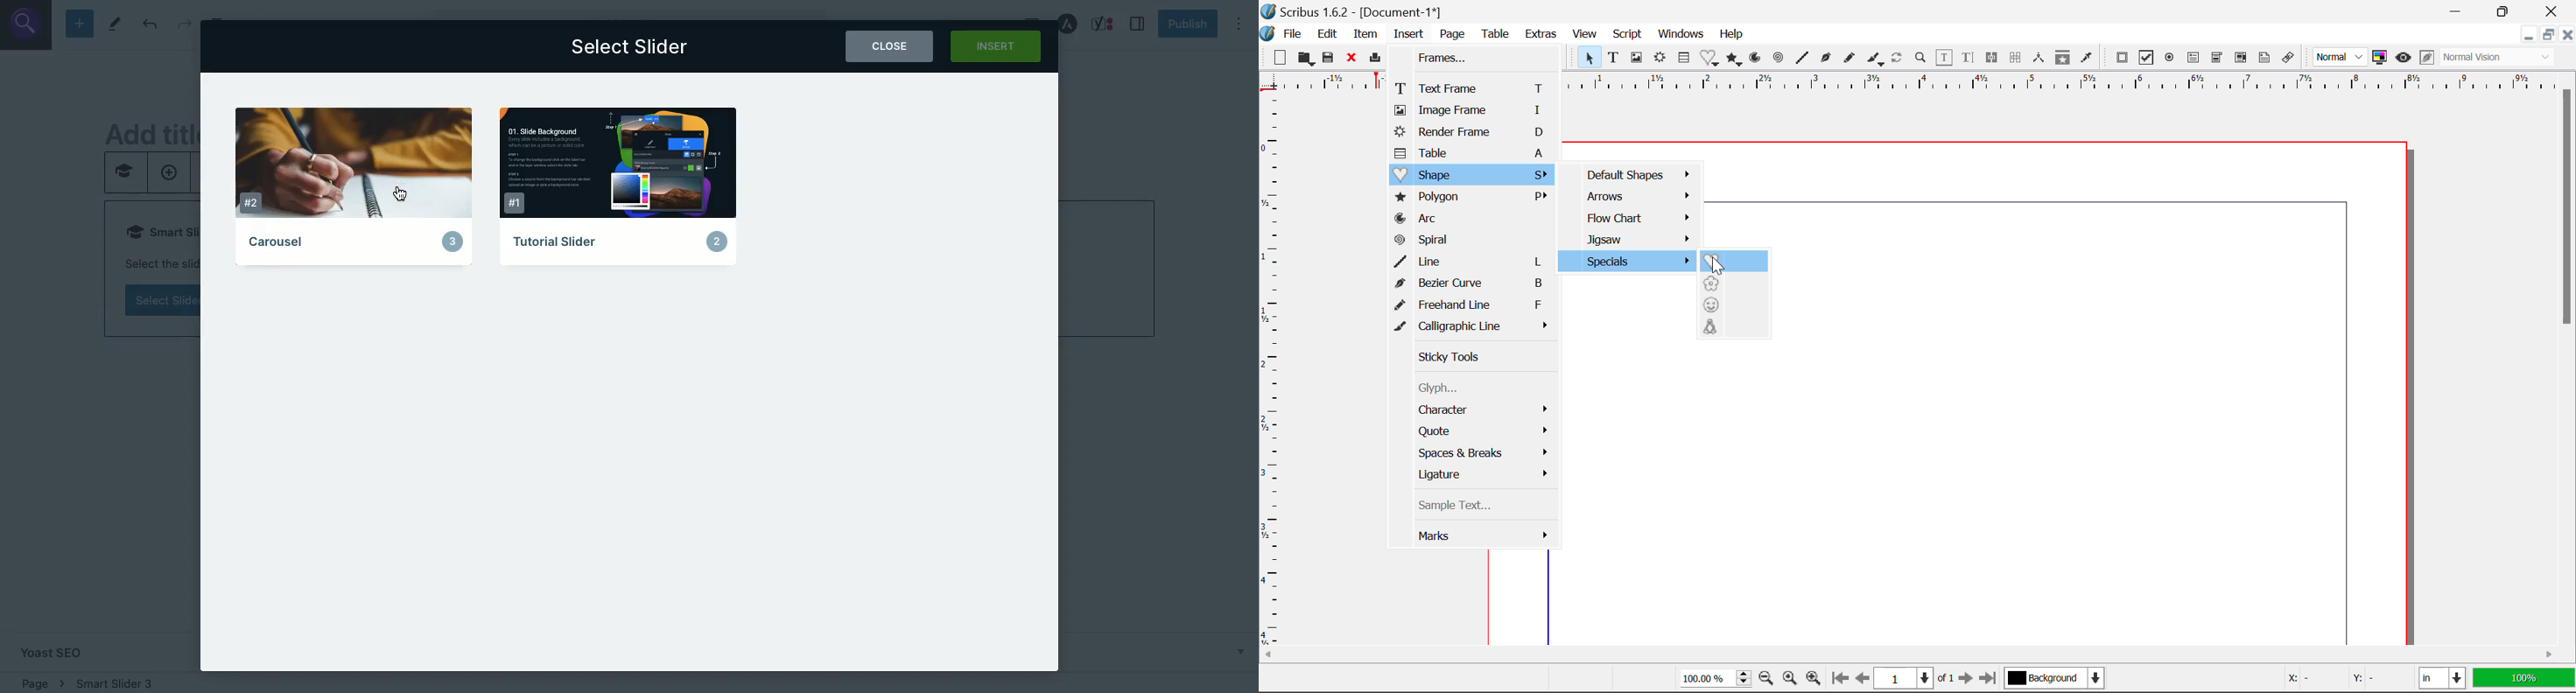 The image size is (2576, 700). I want to click on Restore Down, so click(2531, 36).